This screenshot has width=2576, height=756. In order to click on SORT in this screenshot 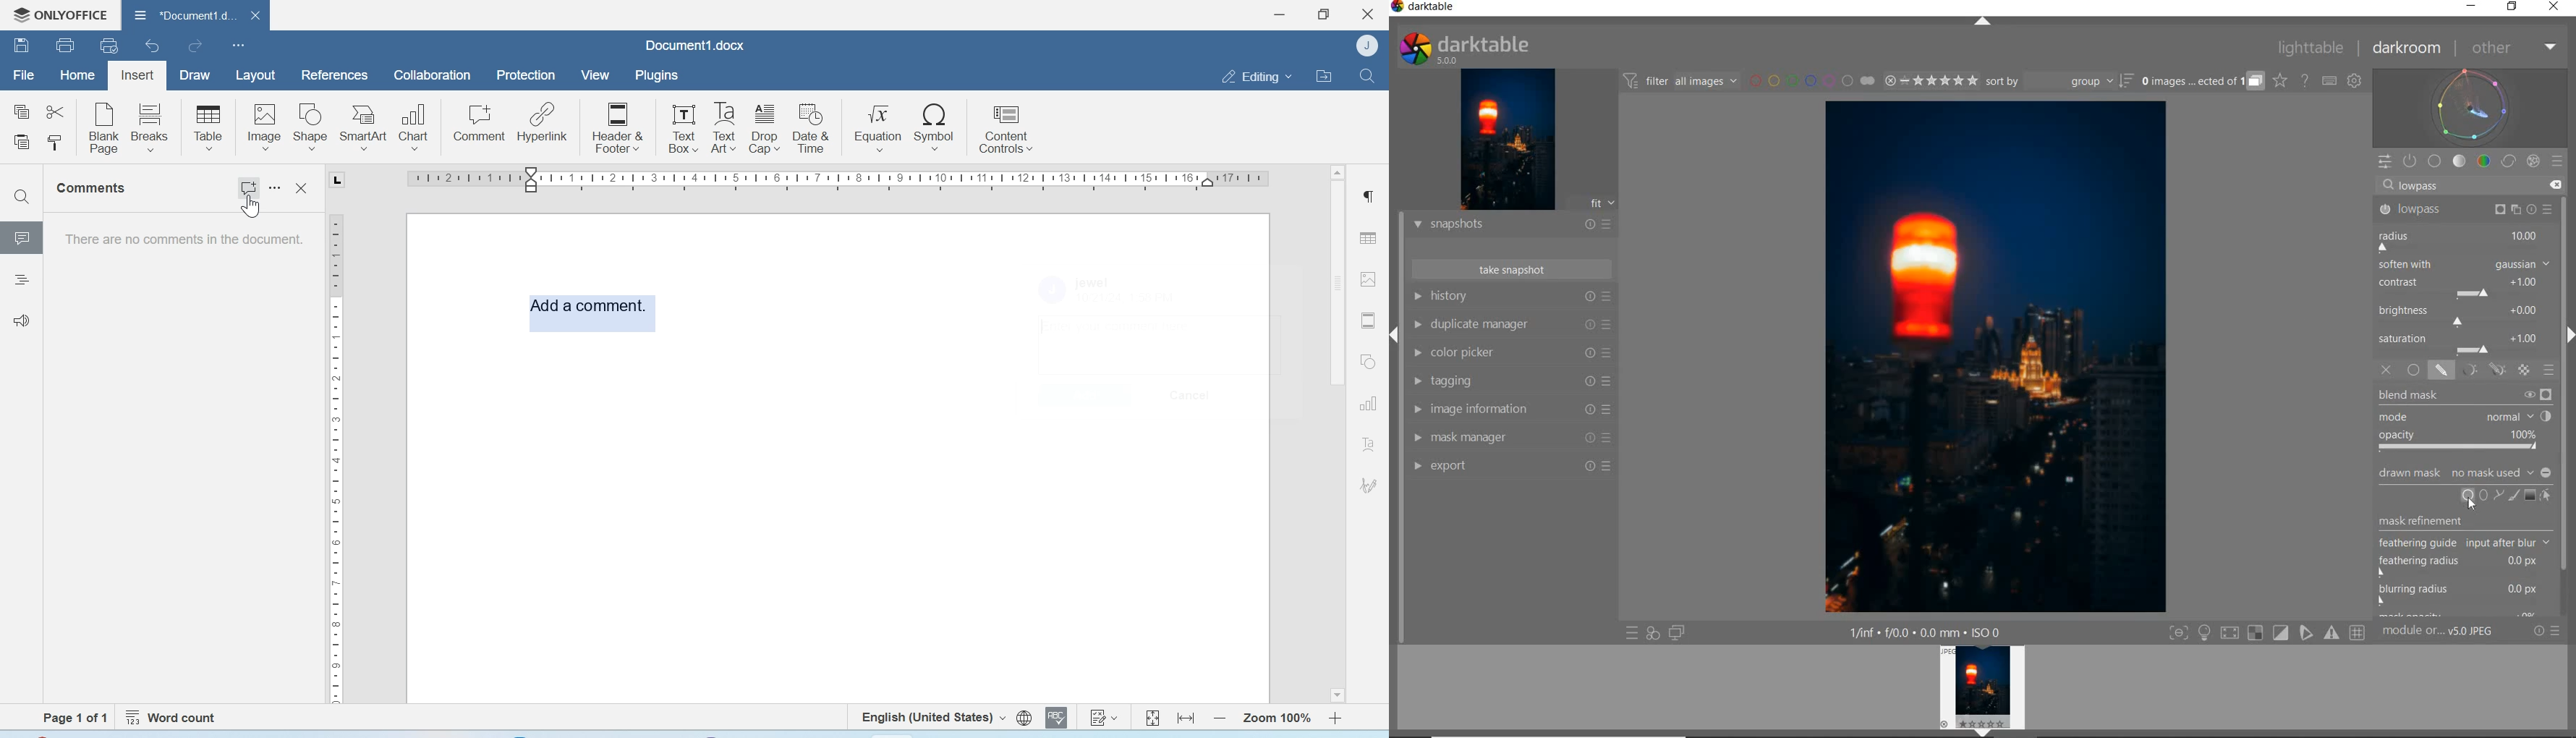, I will do `click(2058, 83)`.